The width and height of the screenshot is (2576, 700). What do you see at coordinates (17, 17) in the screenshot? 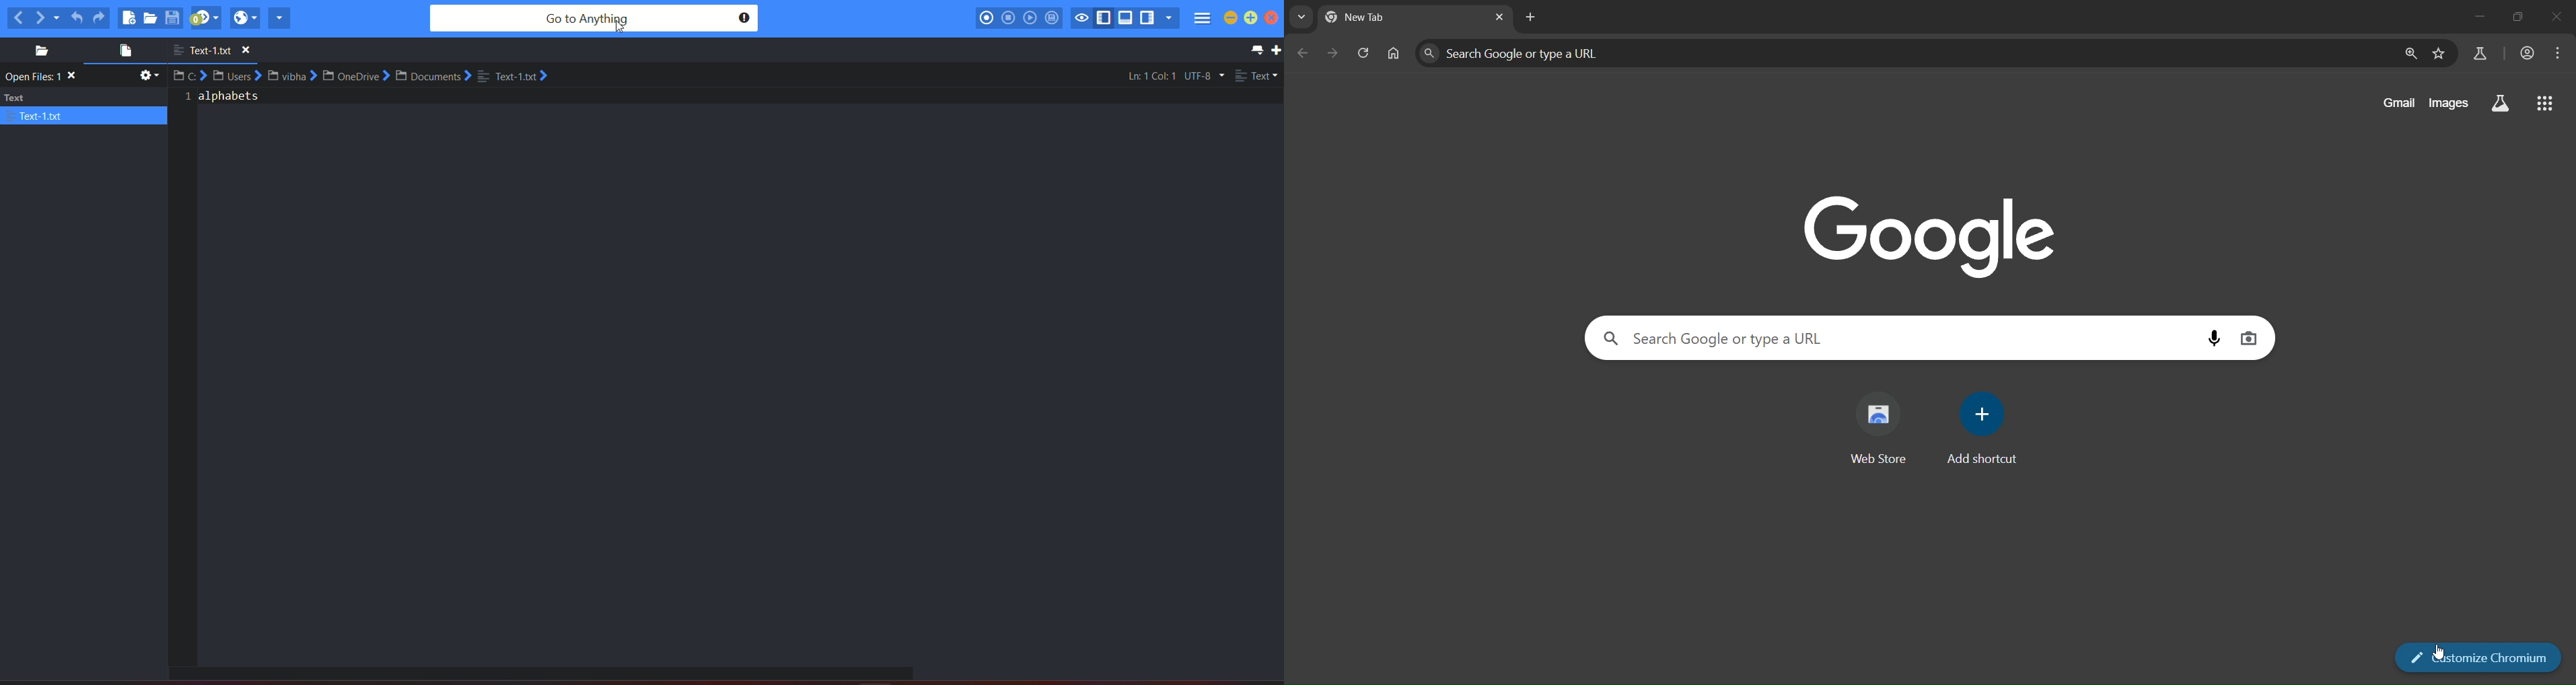
I see `previous` at bounding box center [17, 17].